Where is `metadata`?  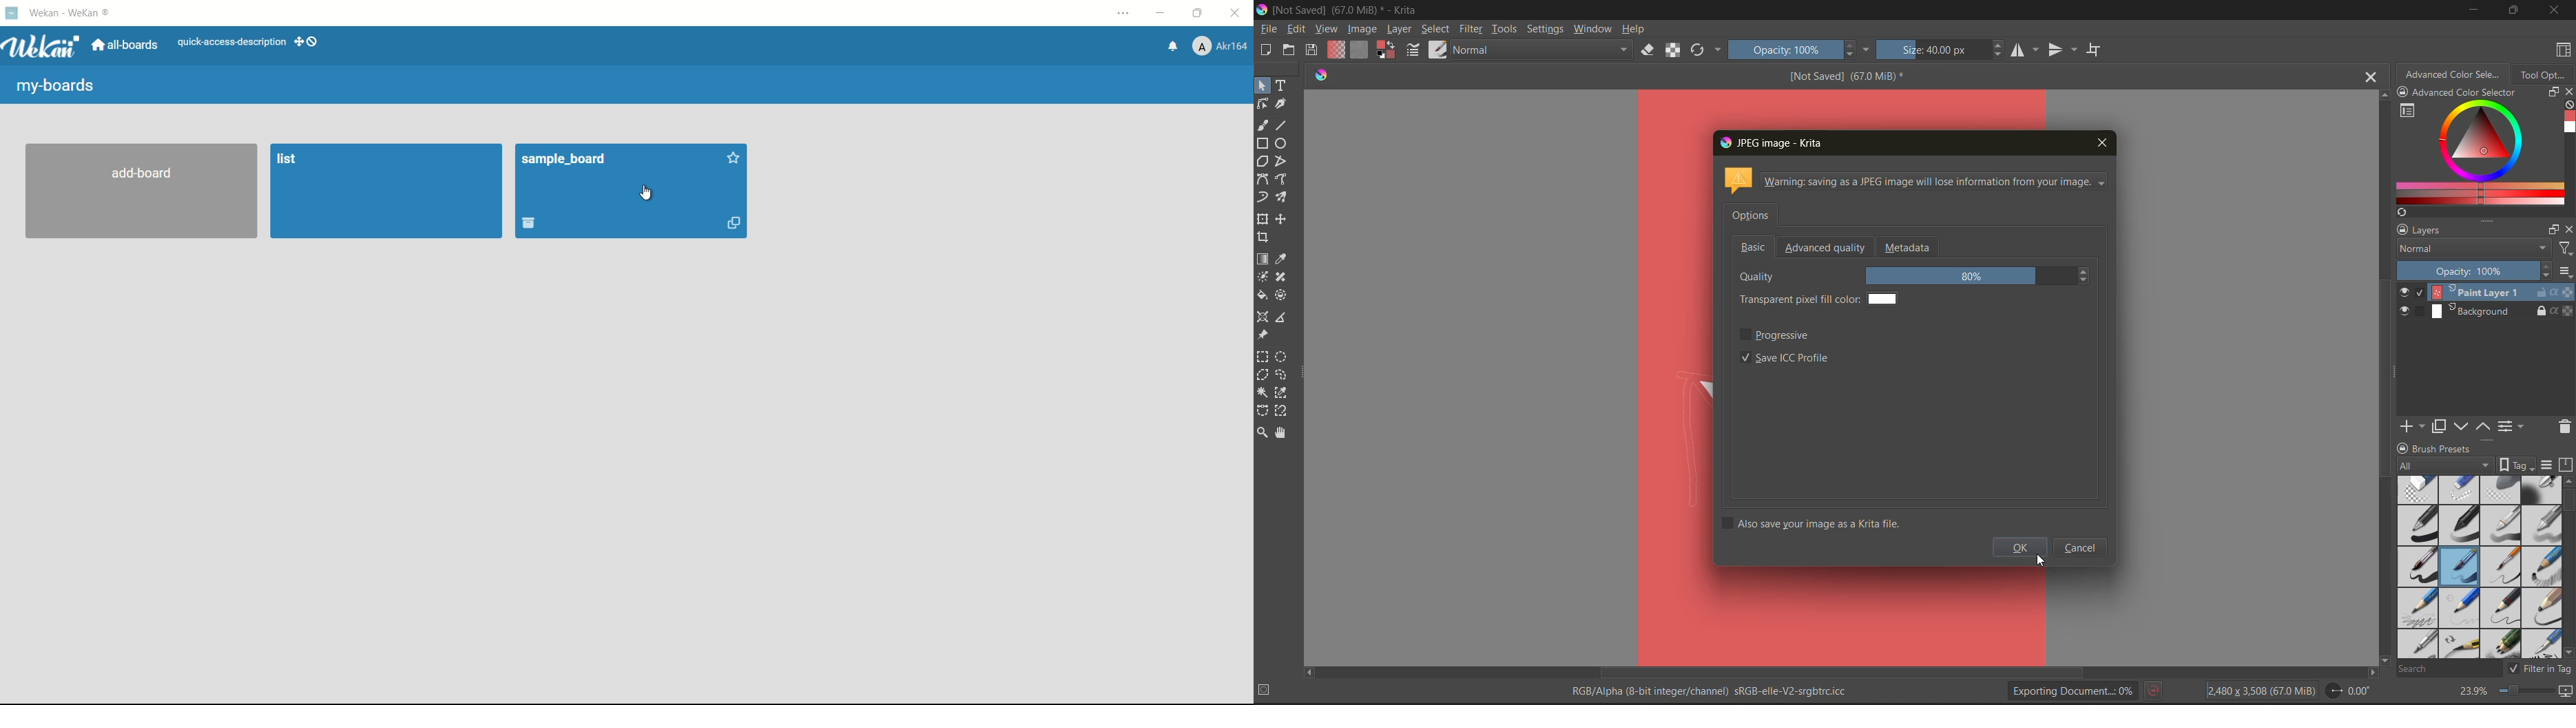 metadata is located at coordinates (1717, 688).